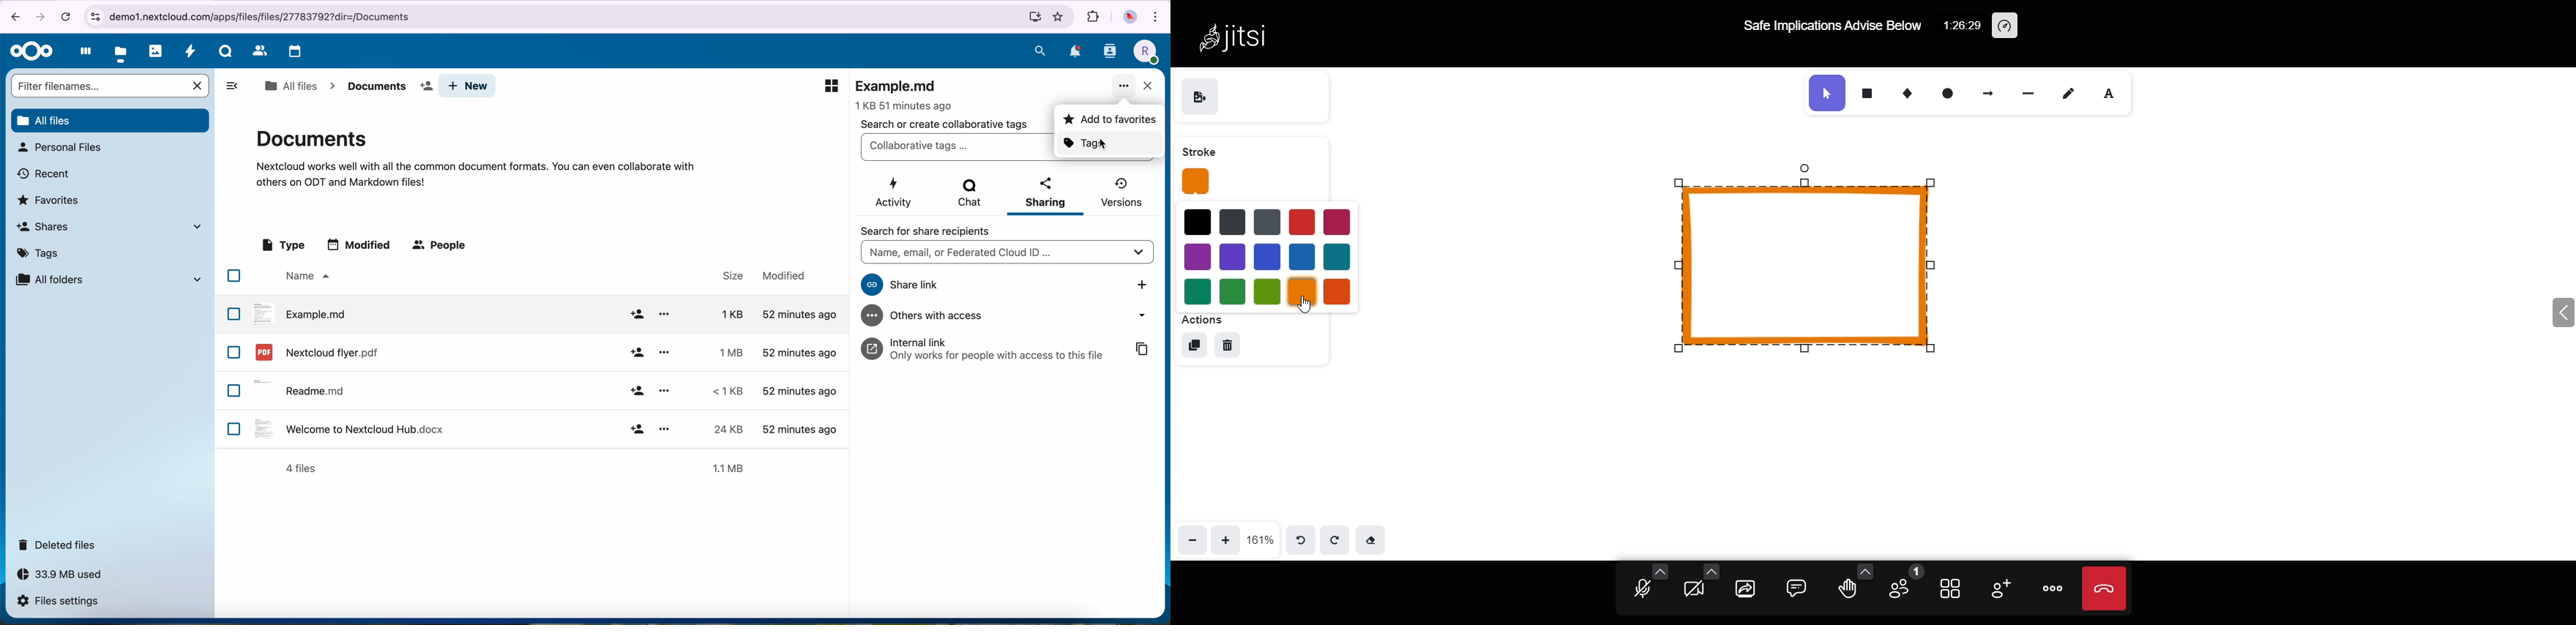 The height and width of the screenshot is (644, 2576). I want to click on documents, so click(386, 86).